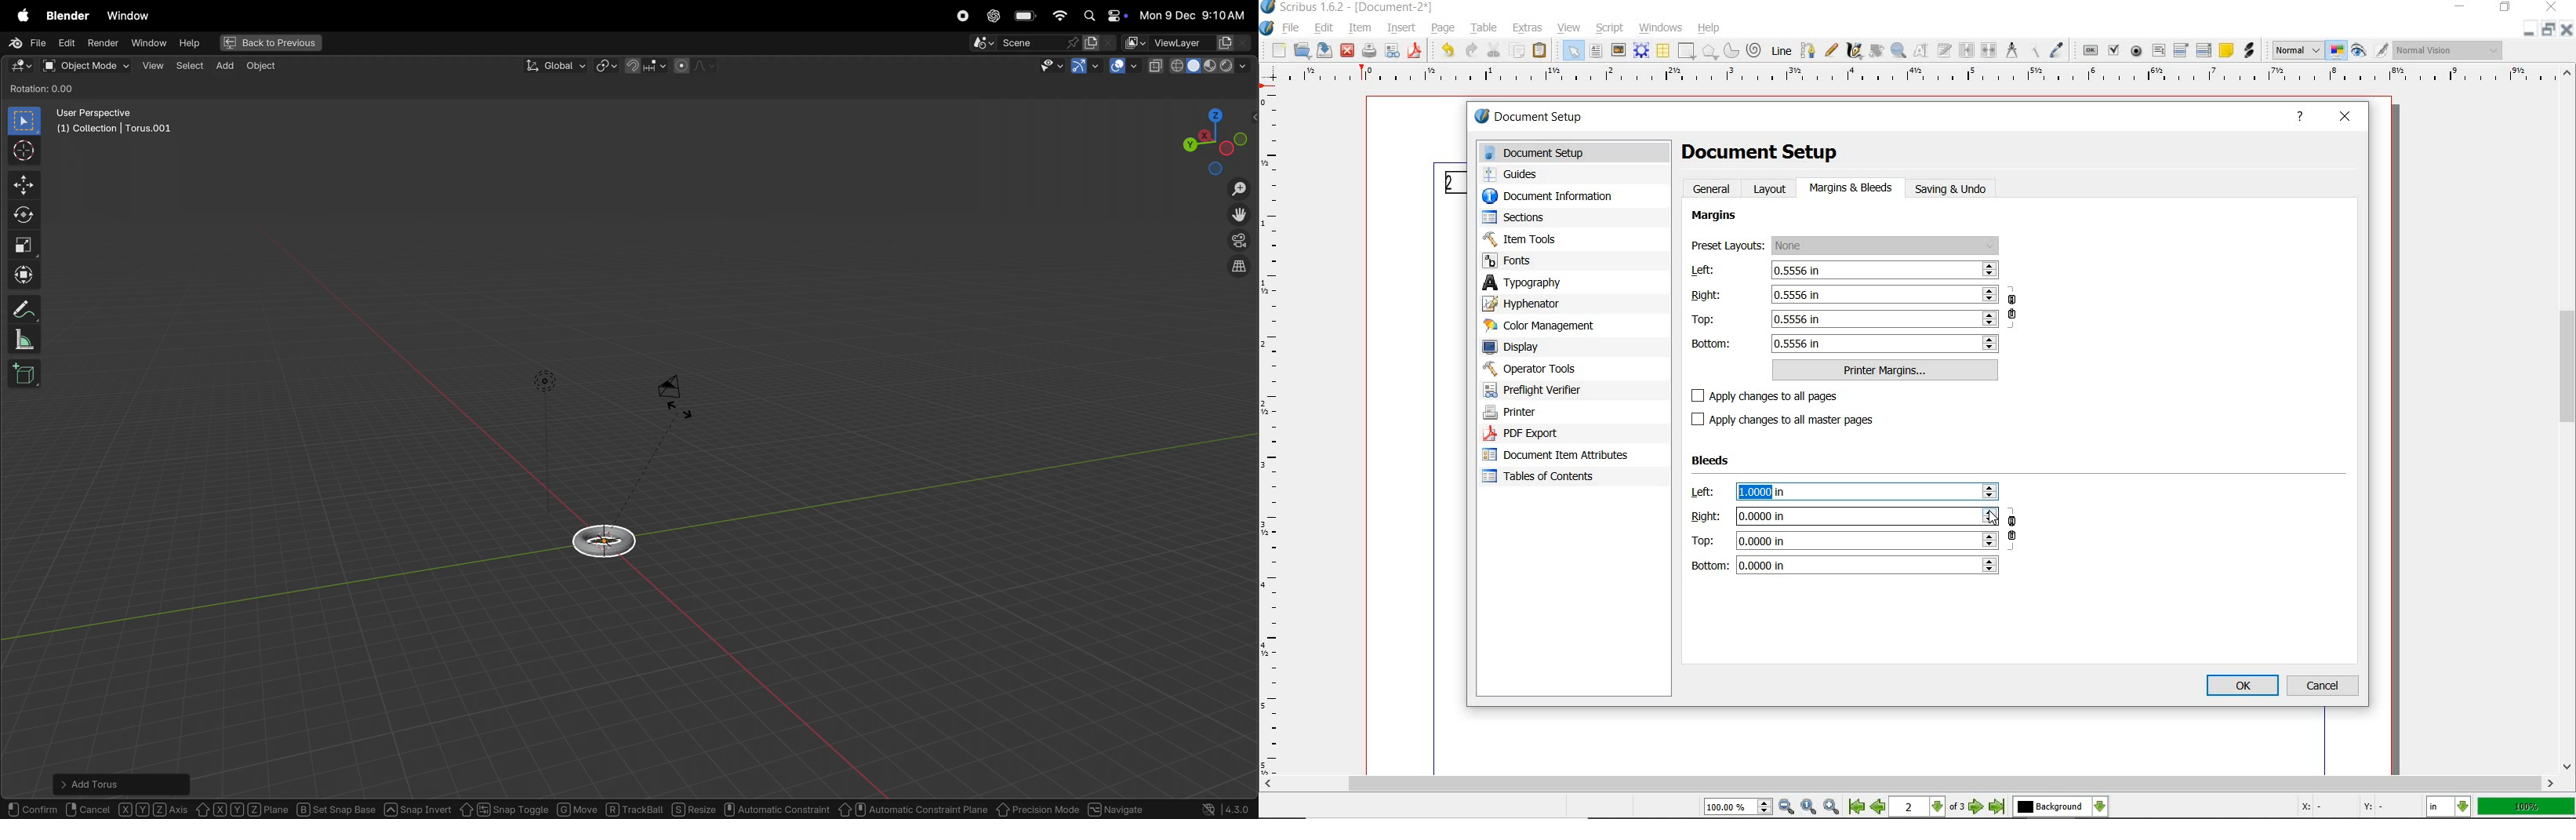  What do you see at coordinates (1993, 516) in the screenshot?
I see `Cursor Position` at bounding box center [1993, 516].